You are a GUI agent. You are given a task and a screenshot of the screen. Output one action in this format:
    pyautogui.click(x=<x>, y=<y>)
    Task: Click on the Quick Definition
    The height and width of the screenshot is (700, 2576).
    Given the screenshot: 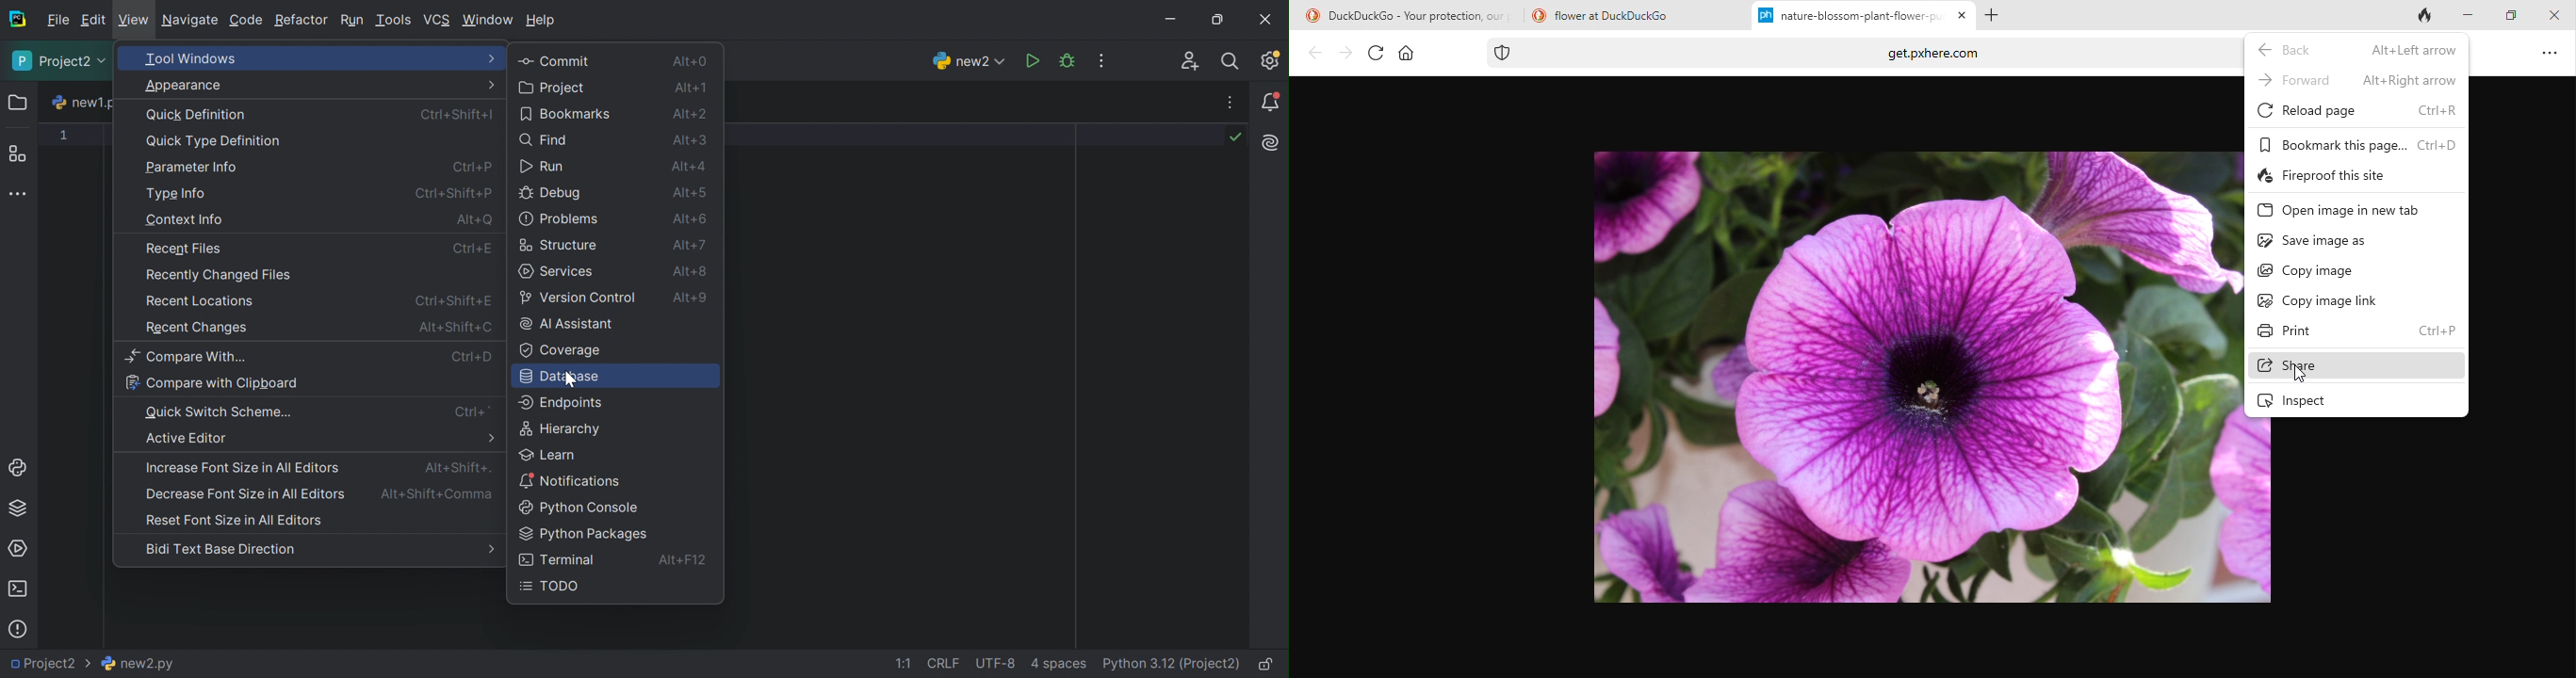 What is the action you would take?
    pyautogui.click(x=197, y=114)
    